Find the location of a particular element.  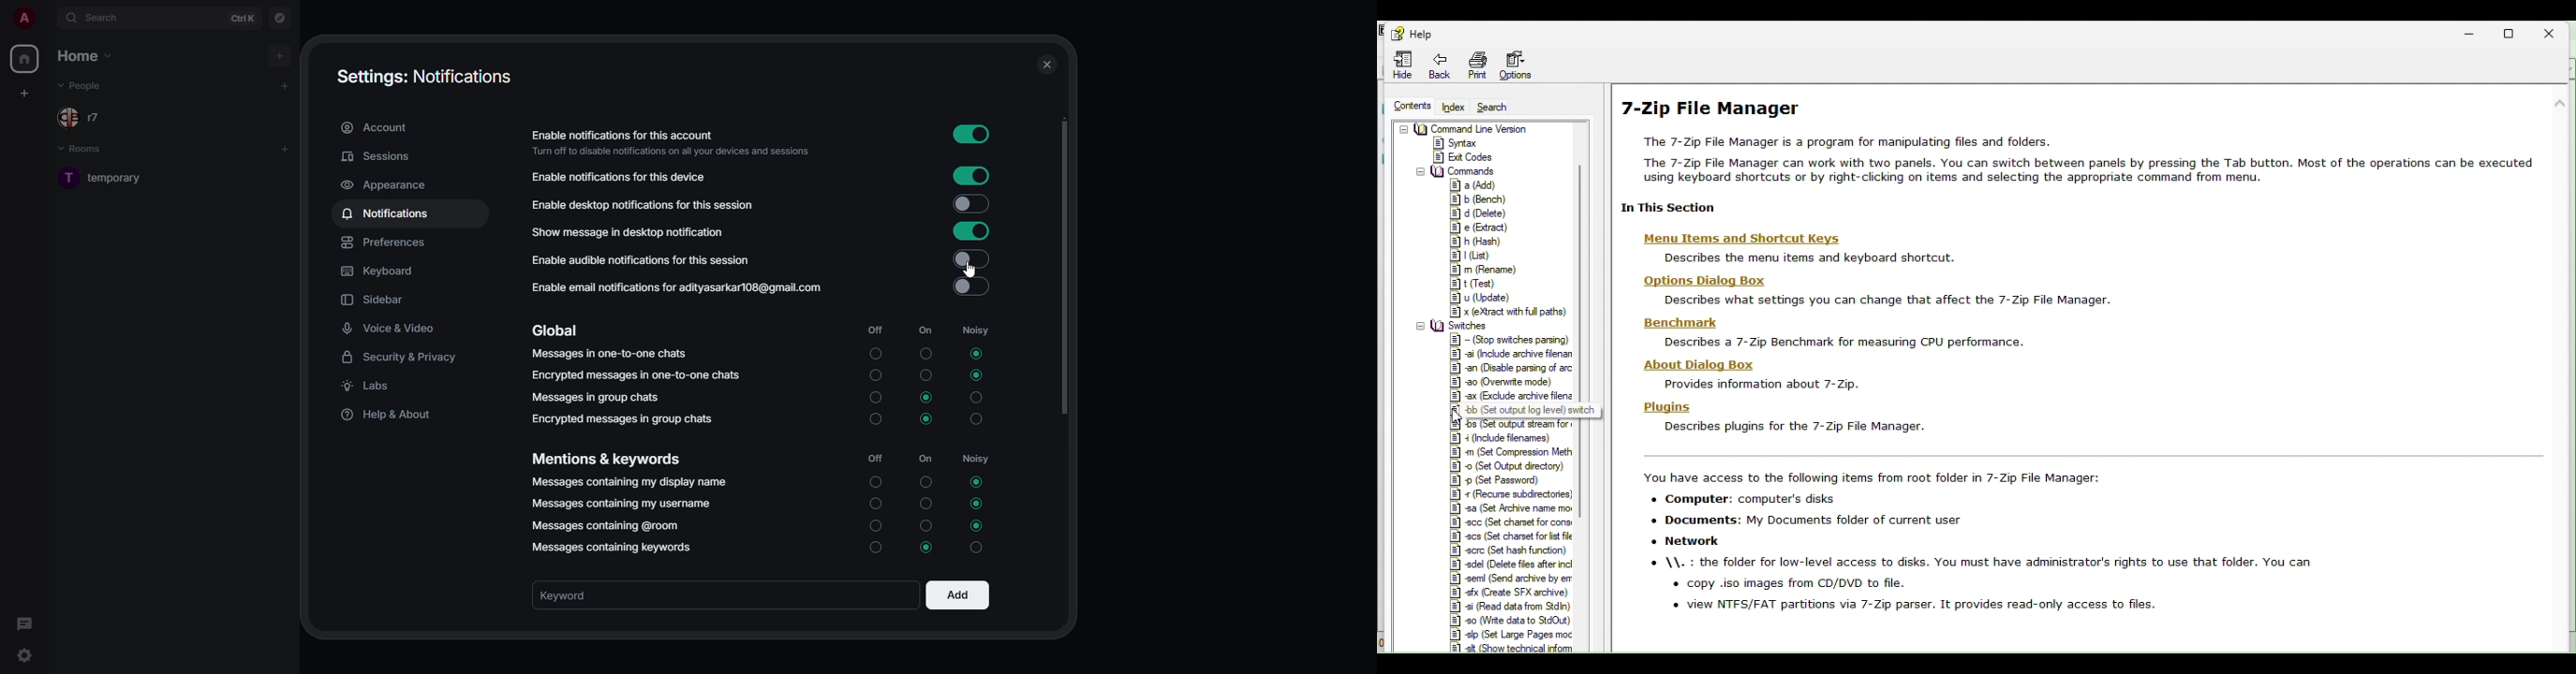

back is located at coordinates (1438, 65).